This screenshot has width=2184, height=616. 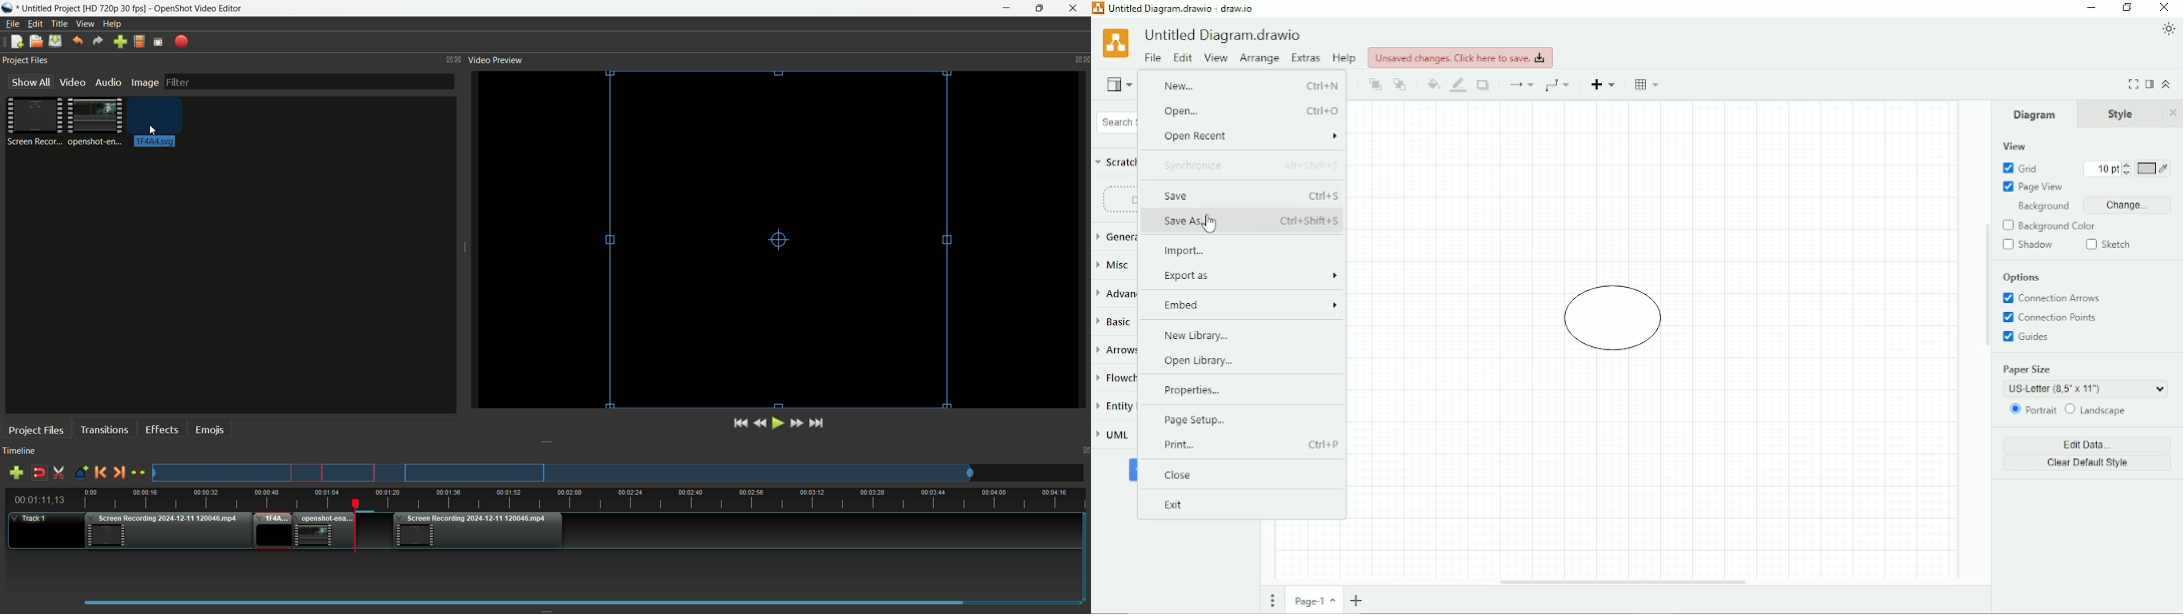 What do you see at coordinates (1115, 237) in the screenshot?
I see `General` at bounding box center [1115, 237].